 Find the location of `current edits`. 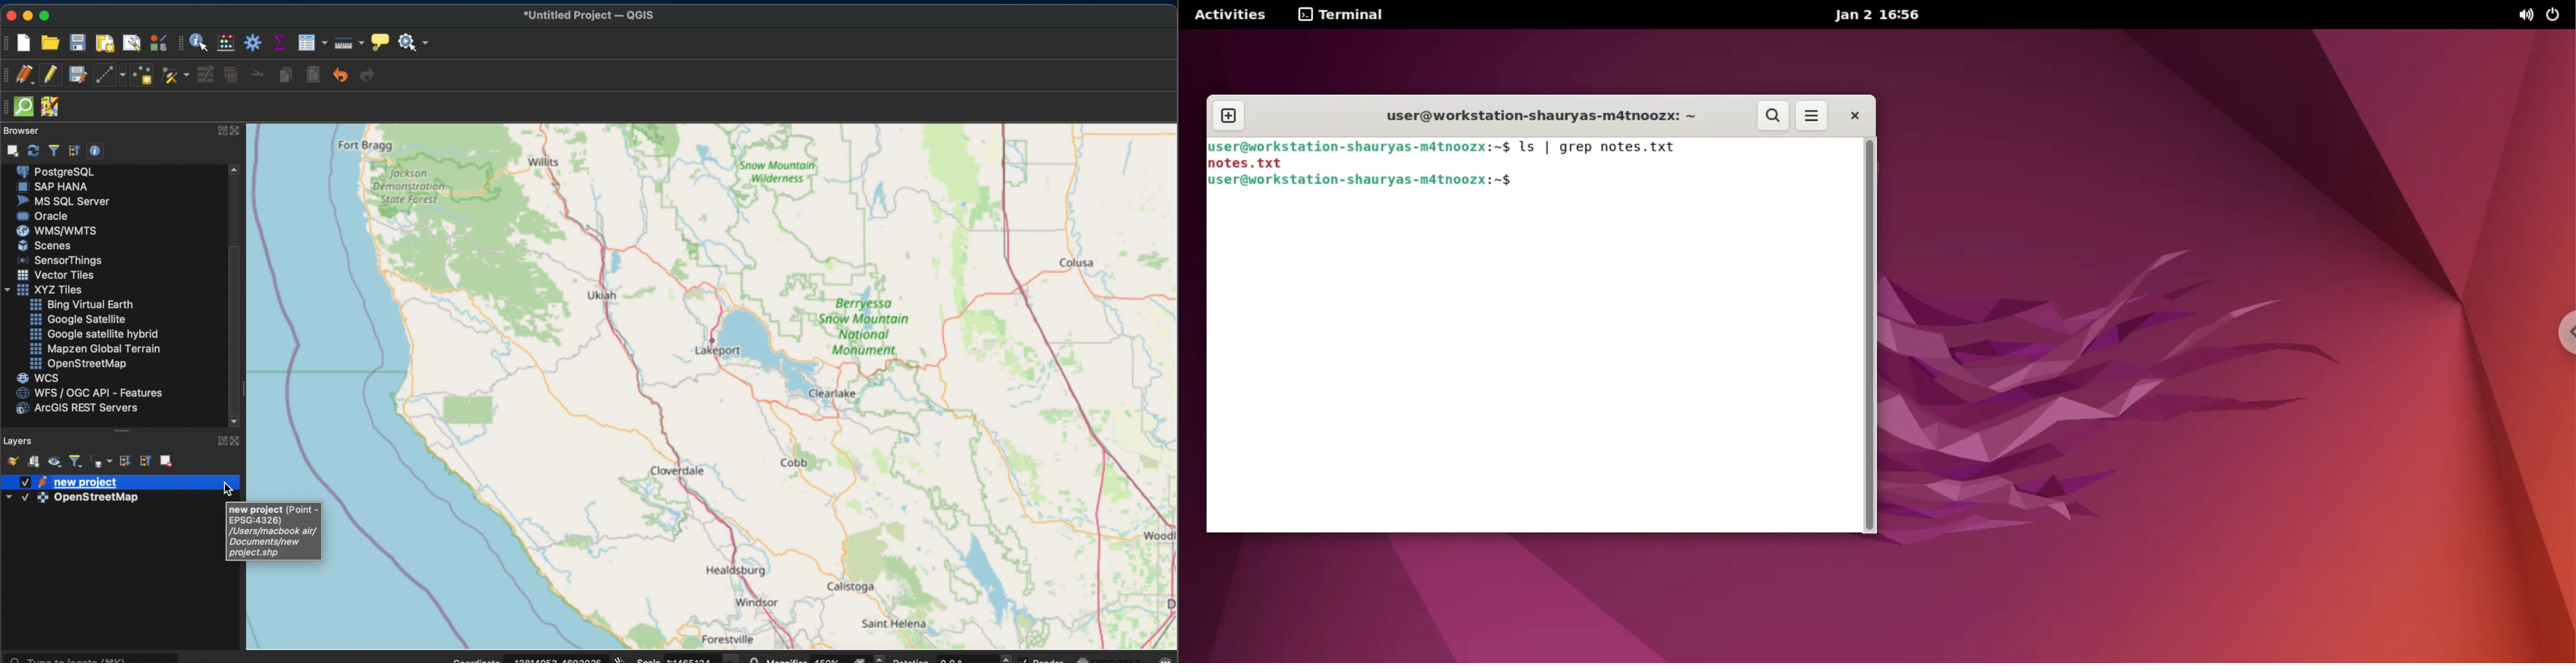

current edits is located at coordinates (26, 76).